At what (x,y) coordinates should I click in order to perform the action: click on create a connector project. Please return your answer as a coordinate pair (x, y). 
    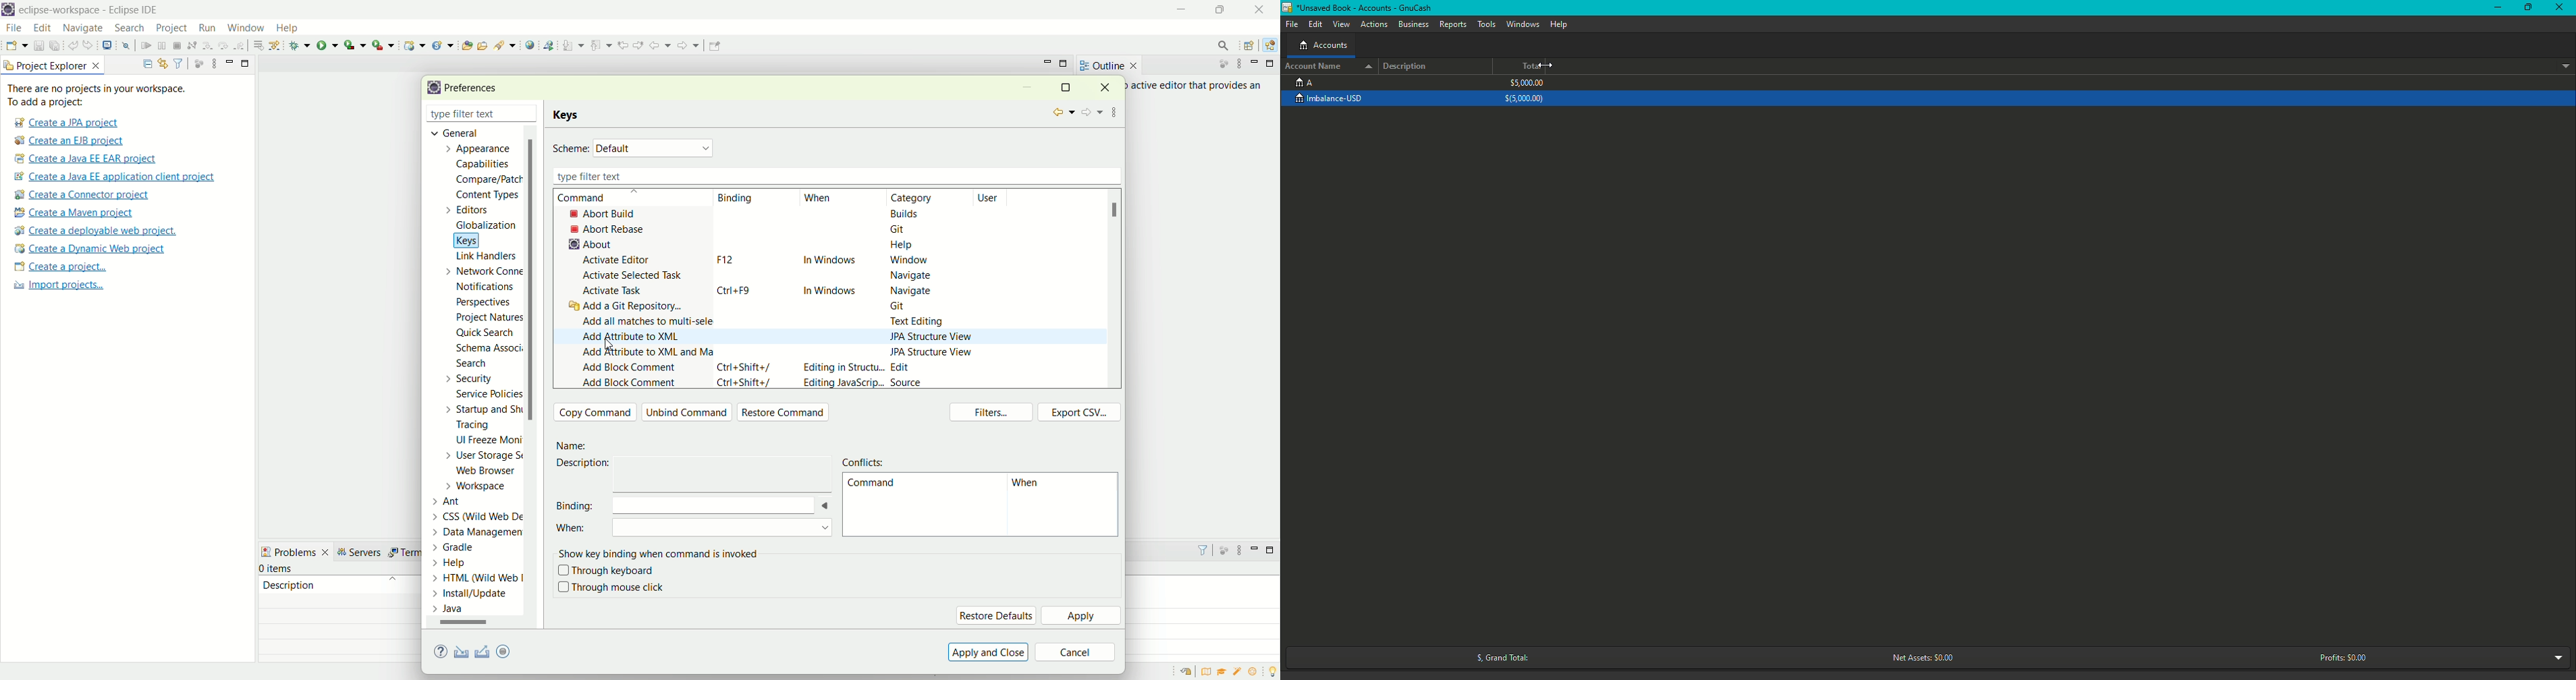
    Looking at the image, I should click on (79, 196).